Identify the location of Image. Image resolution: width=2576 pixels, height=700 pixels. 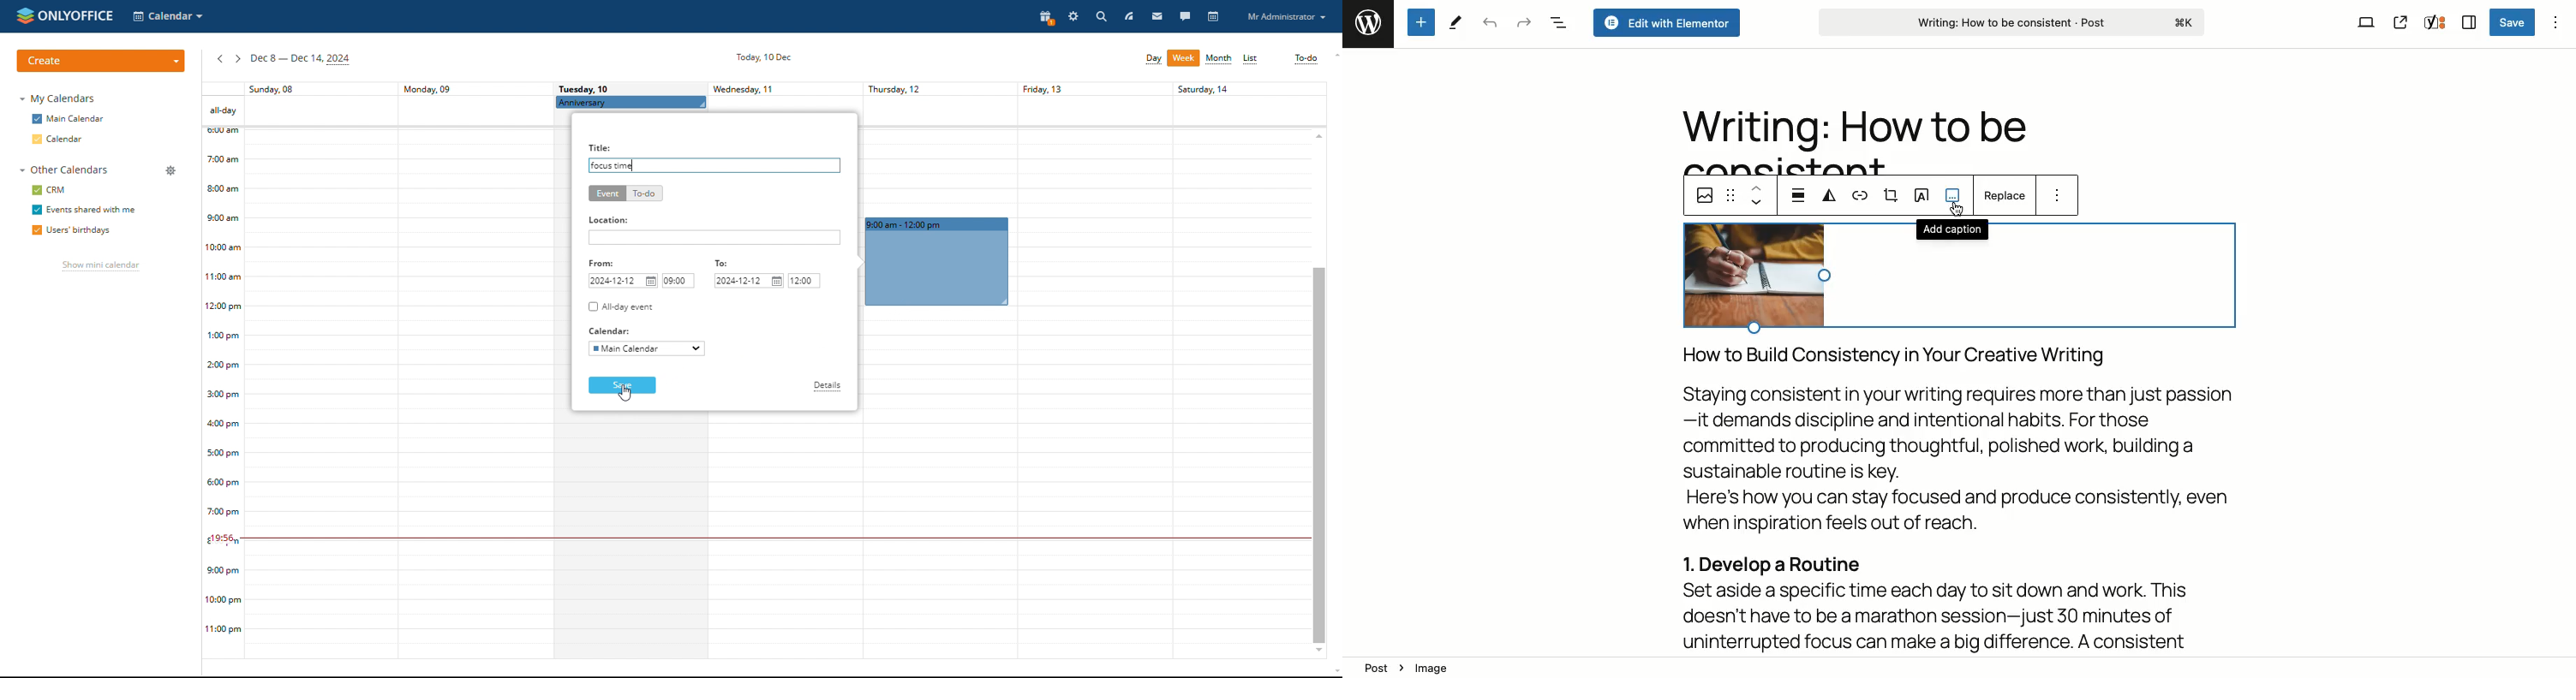
(1702, 198).